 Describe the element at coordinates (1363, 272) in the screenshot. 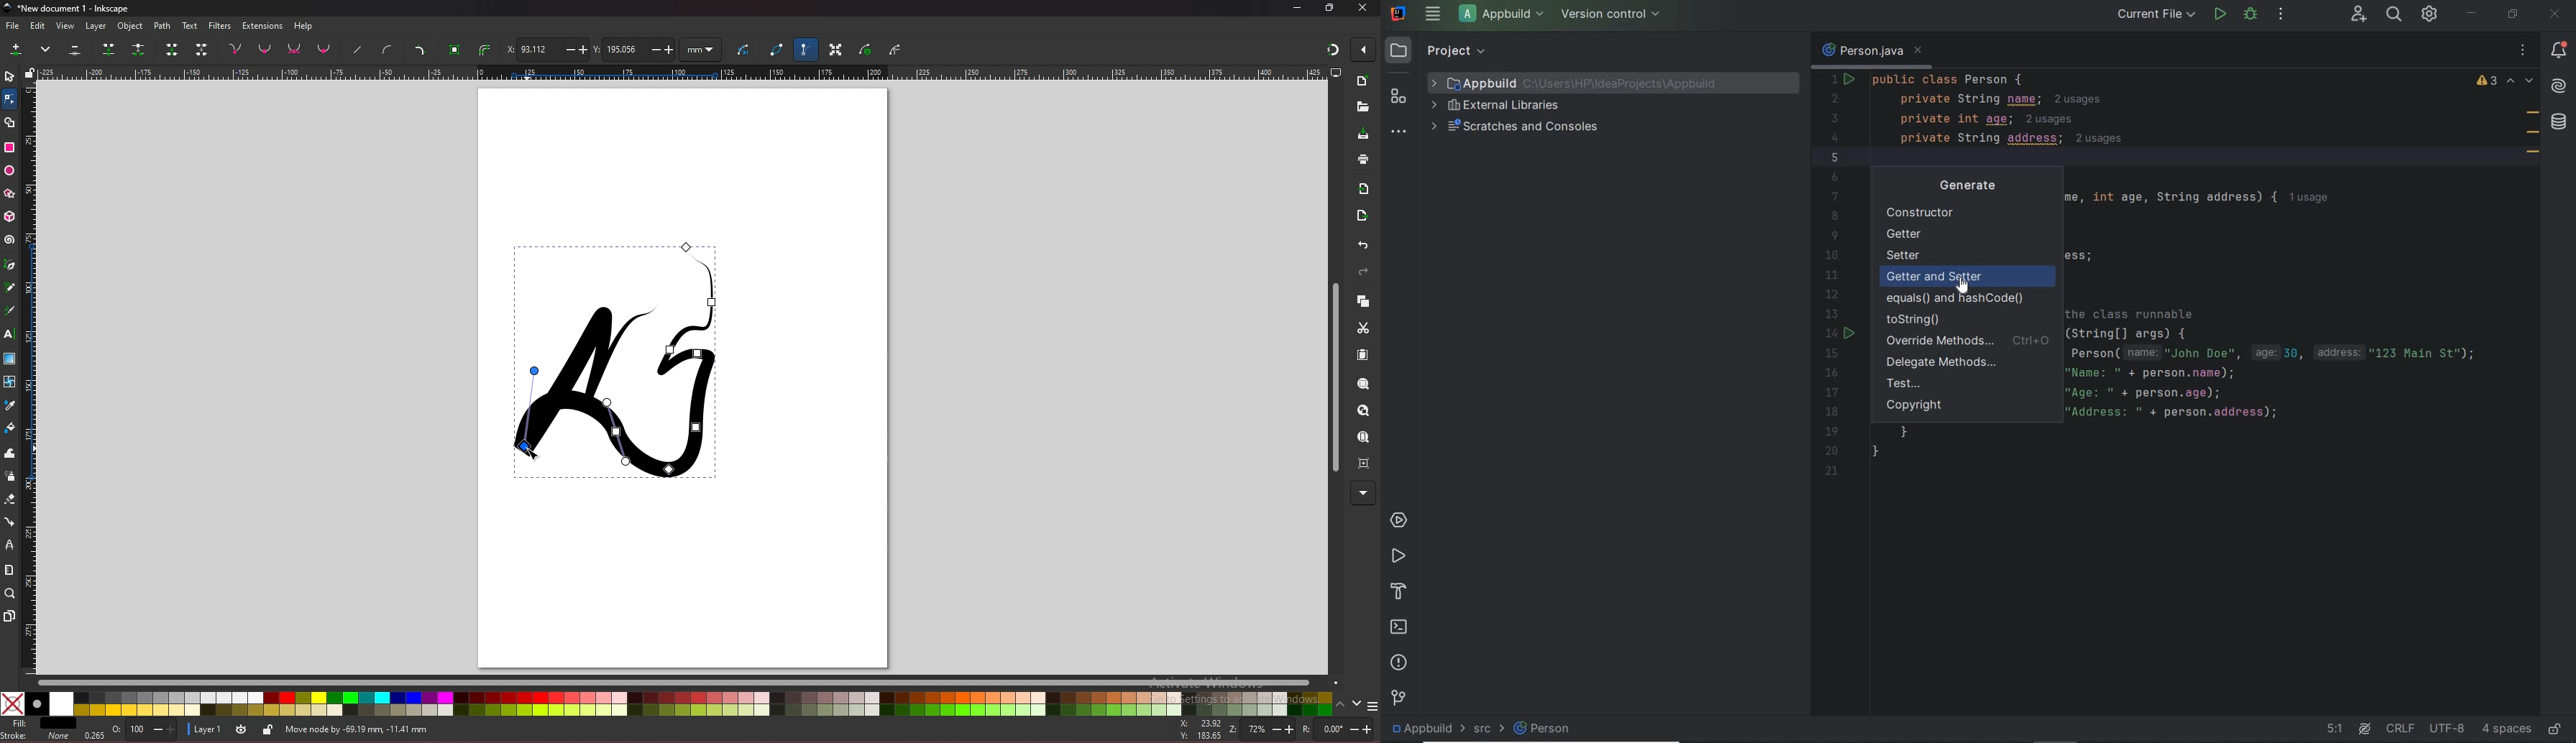

I see `redo` at that location.